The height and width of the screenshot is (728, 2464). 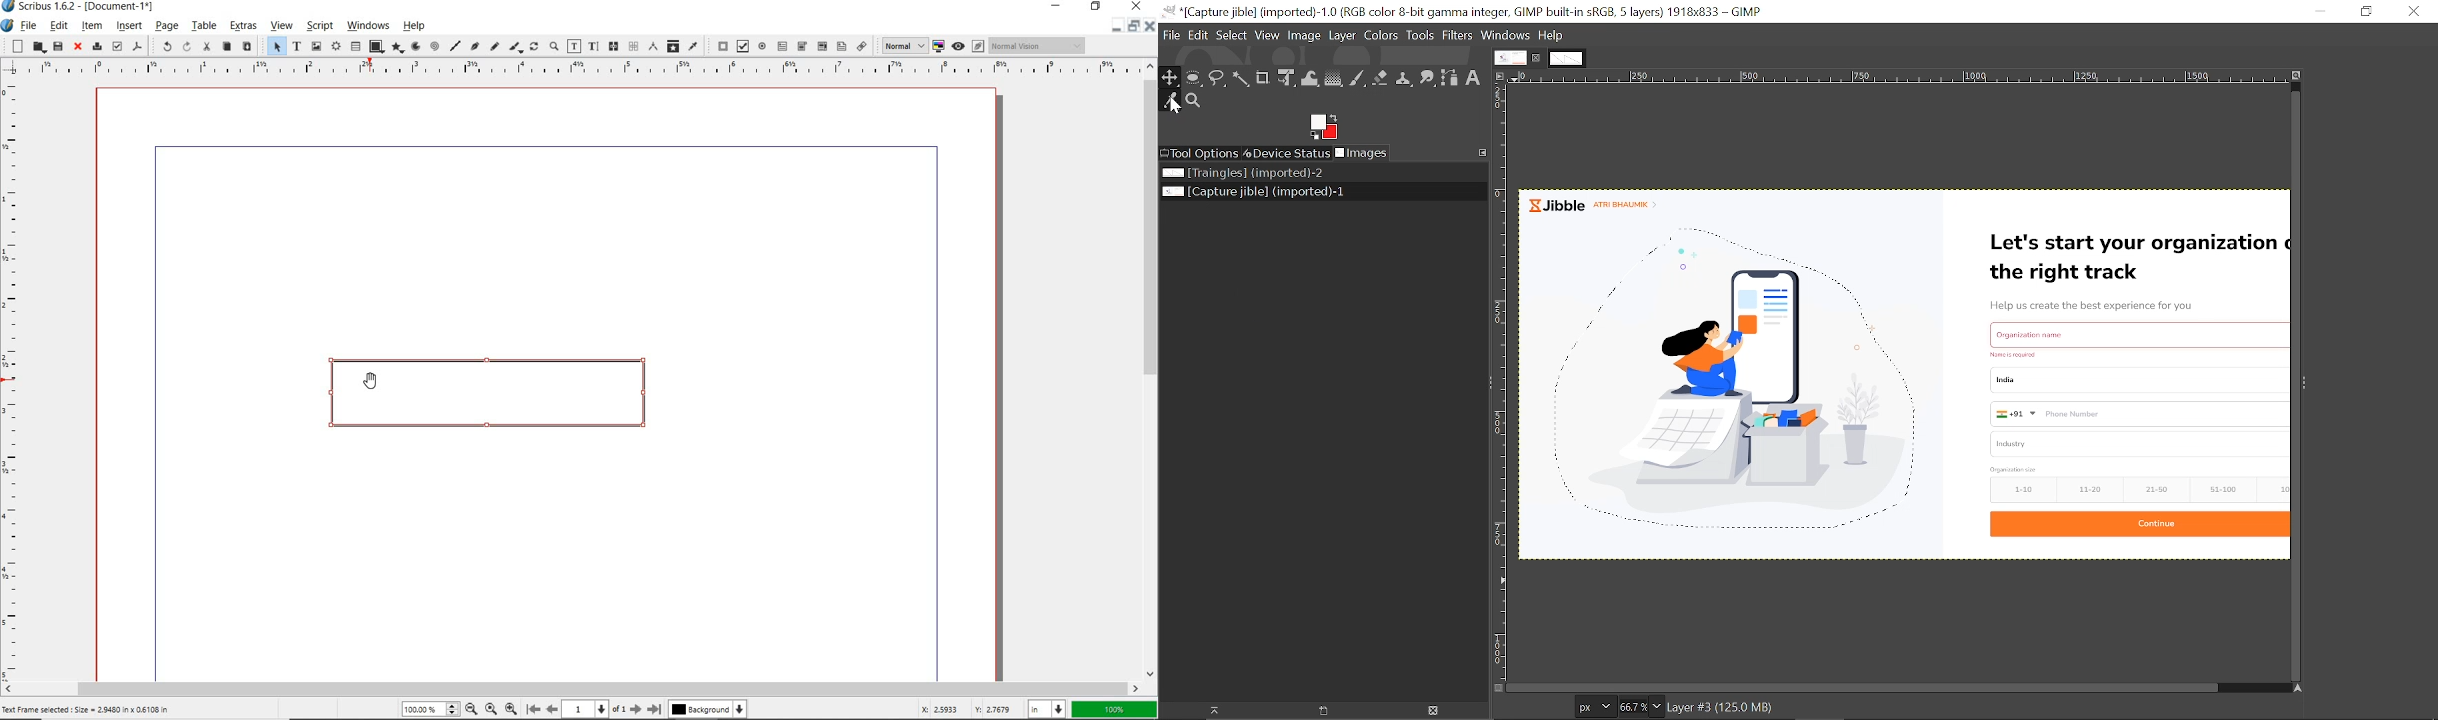 What do you see at coordinates (1150, 369) in the screenshot?
I see `scrollbar` at bounding box center [1150, 369].